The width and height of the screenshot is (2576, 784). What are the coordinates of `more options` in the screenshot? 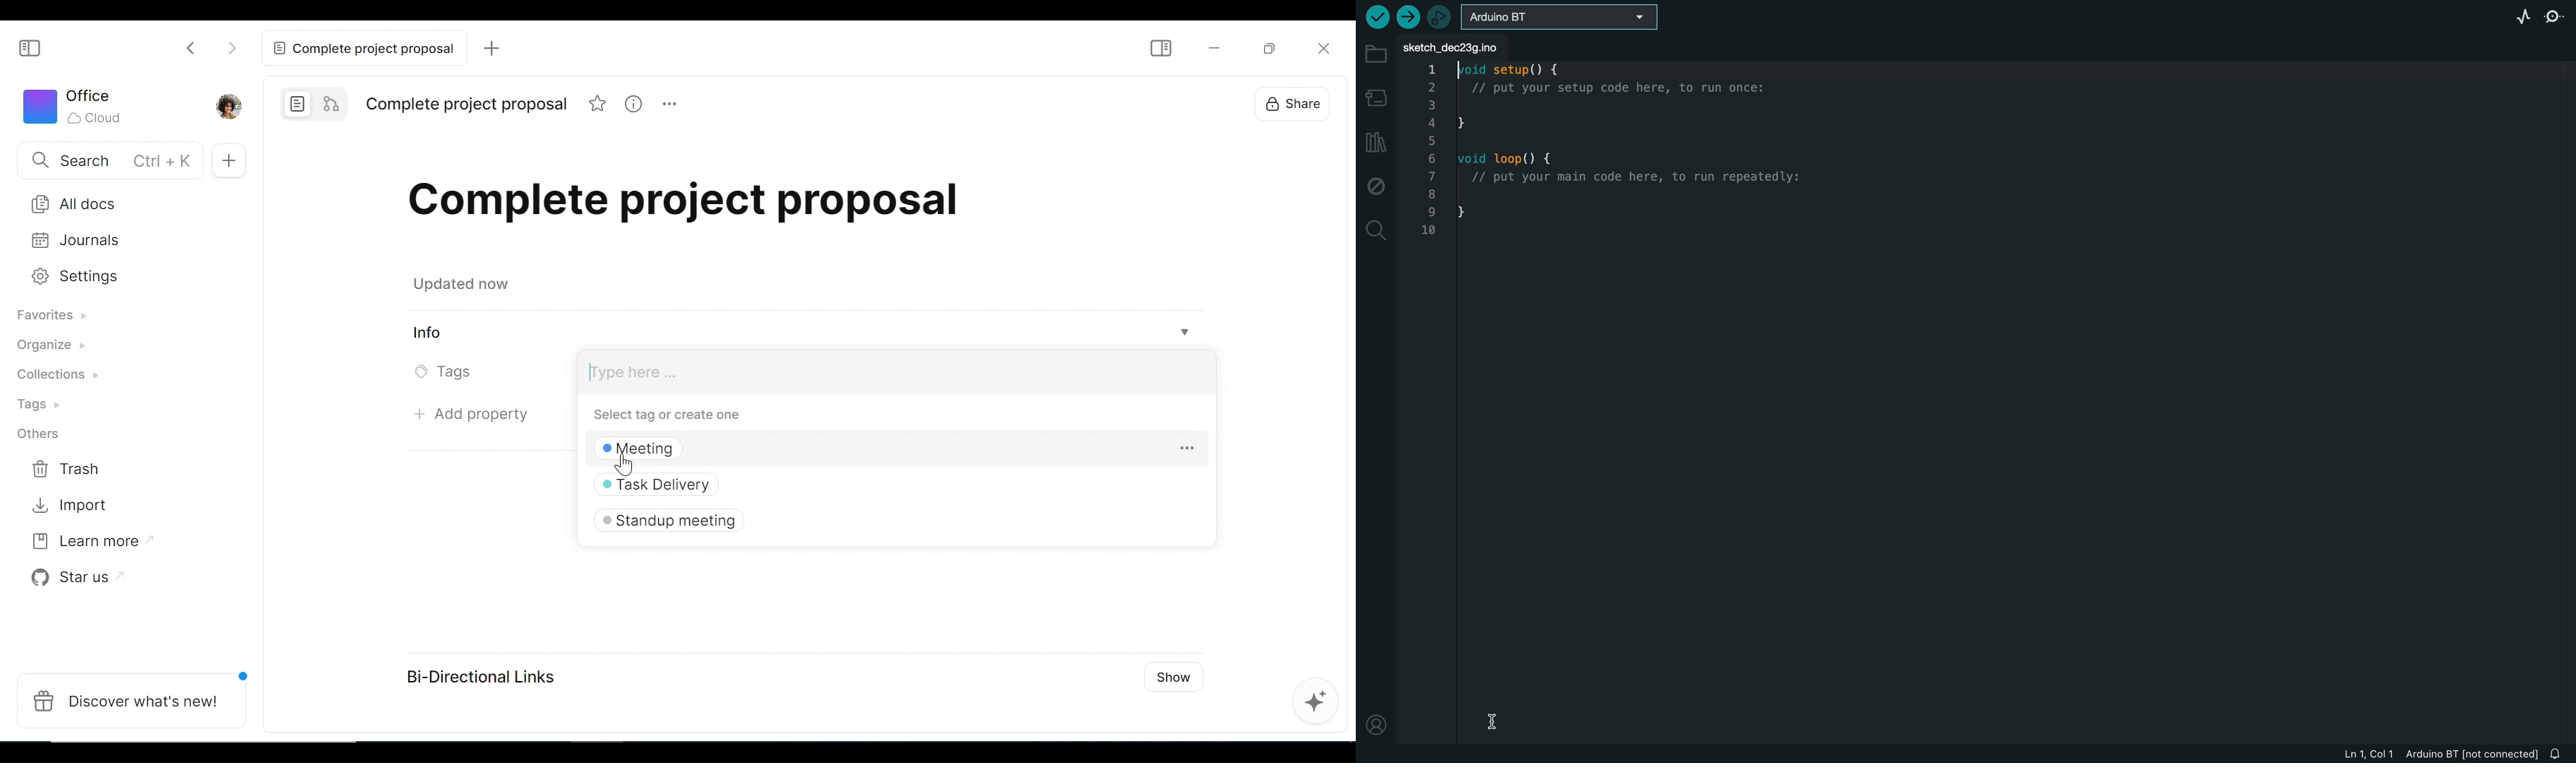 It's located at (1189, 449).